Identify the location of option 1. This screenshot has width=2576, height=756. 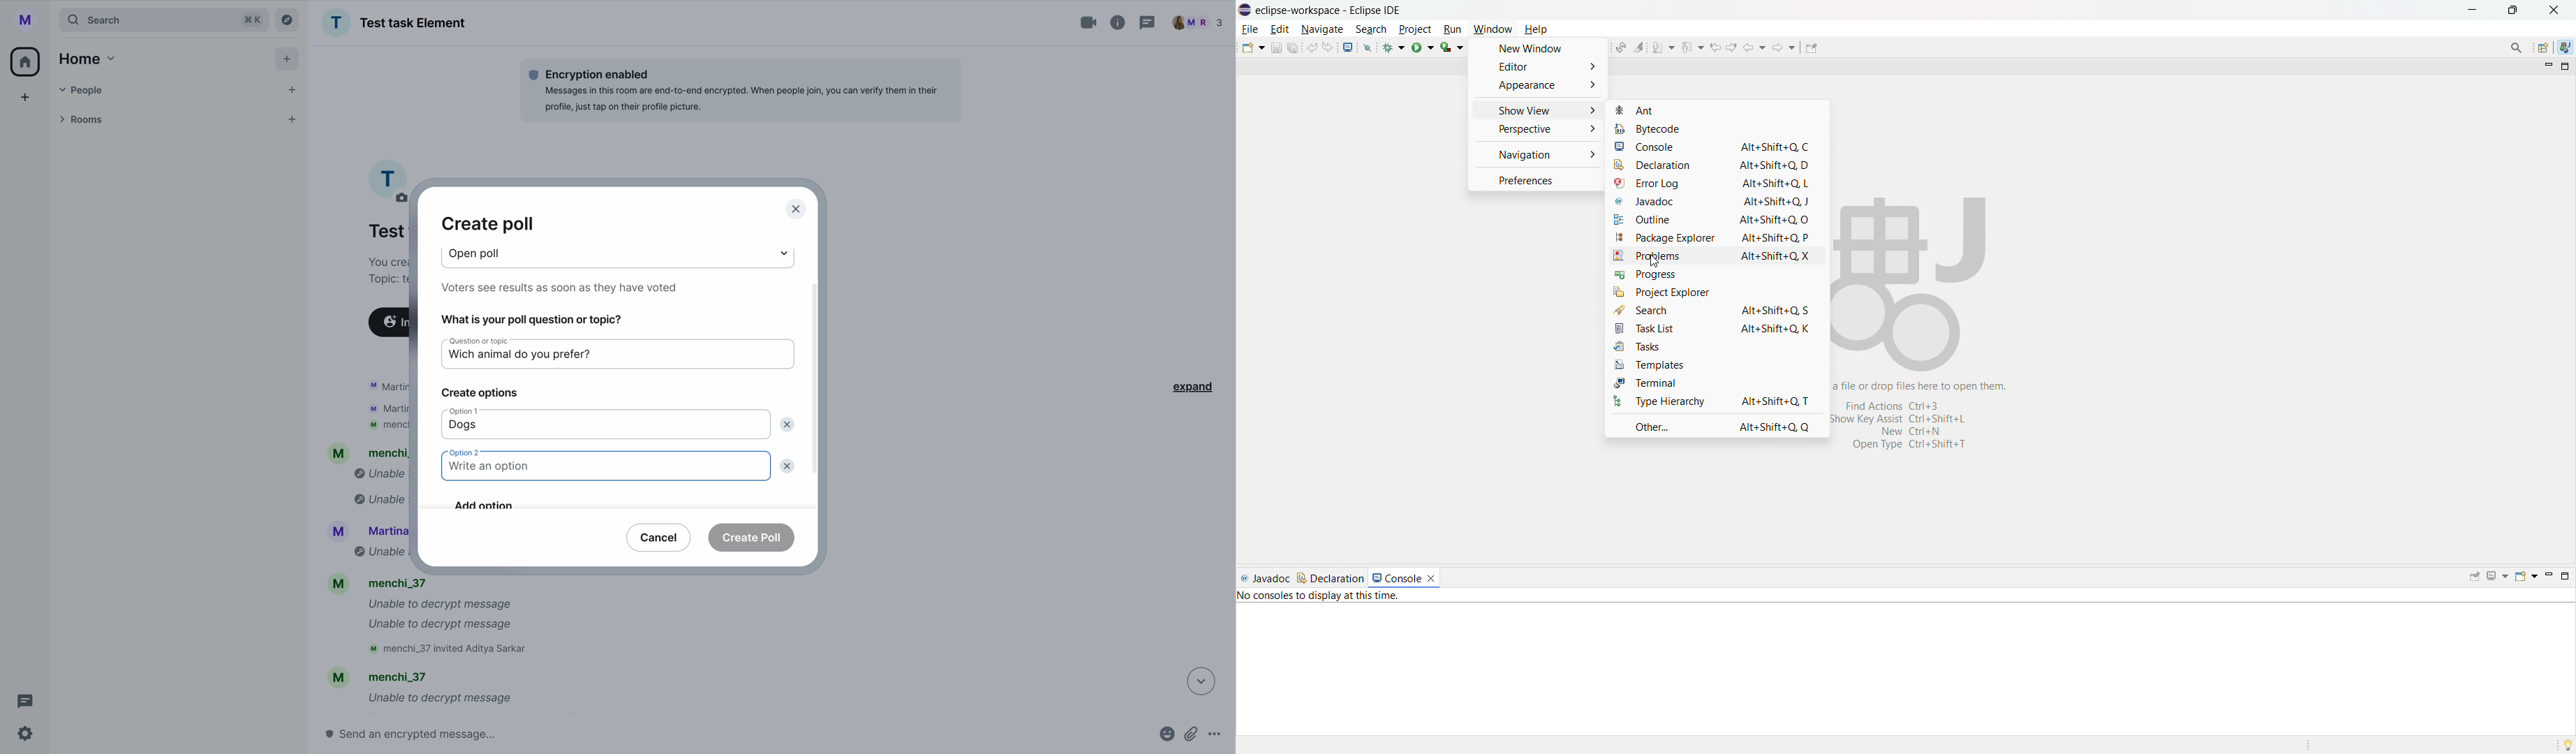
(461, 413).